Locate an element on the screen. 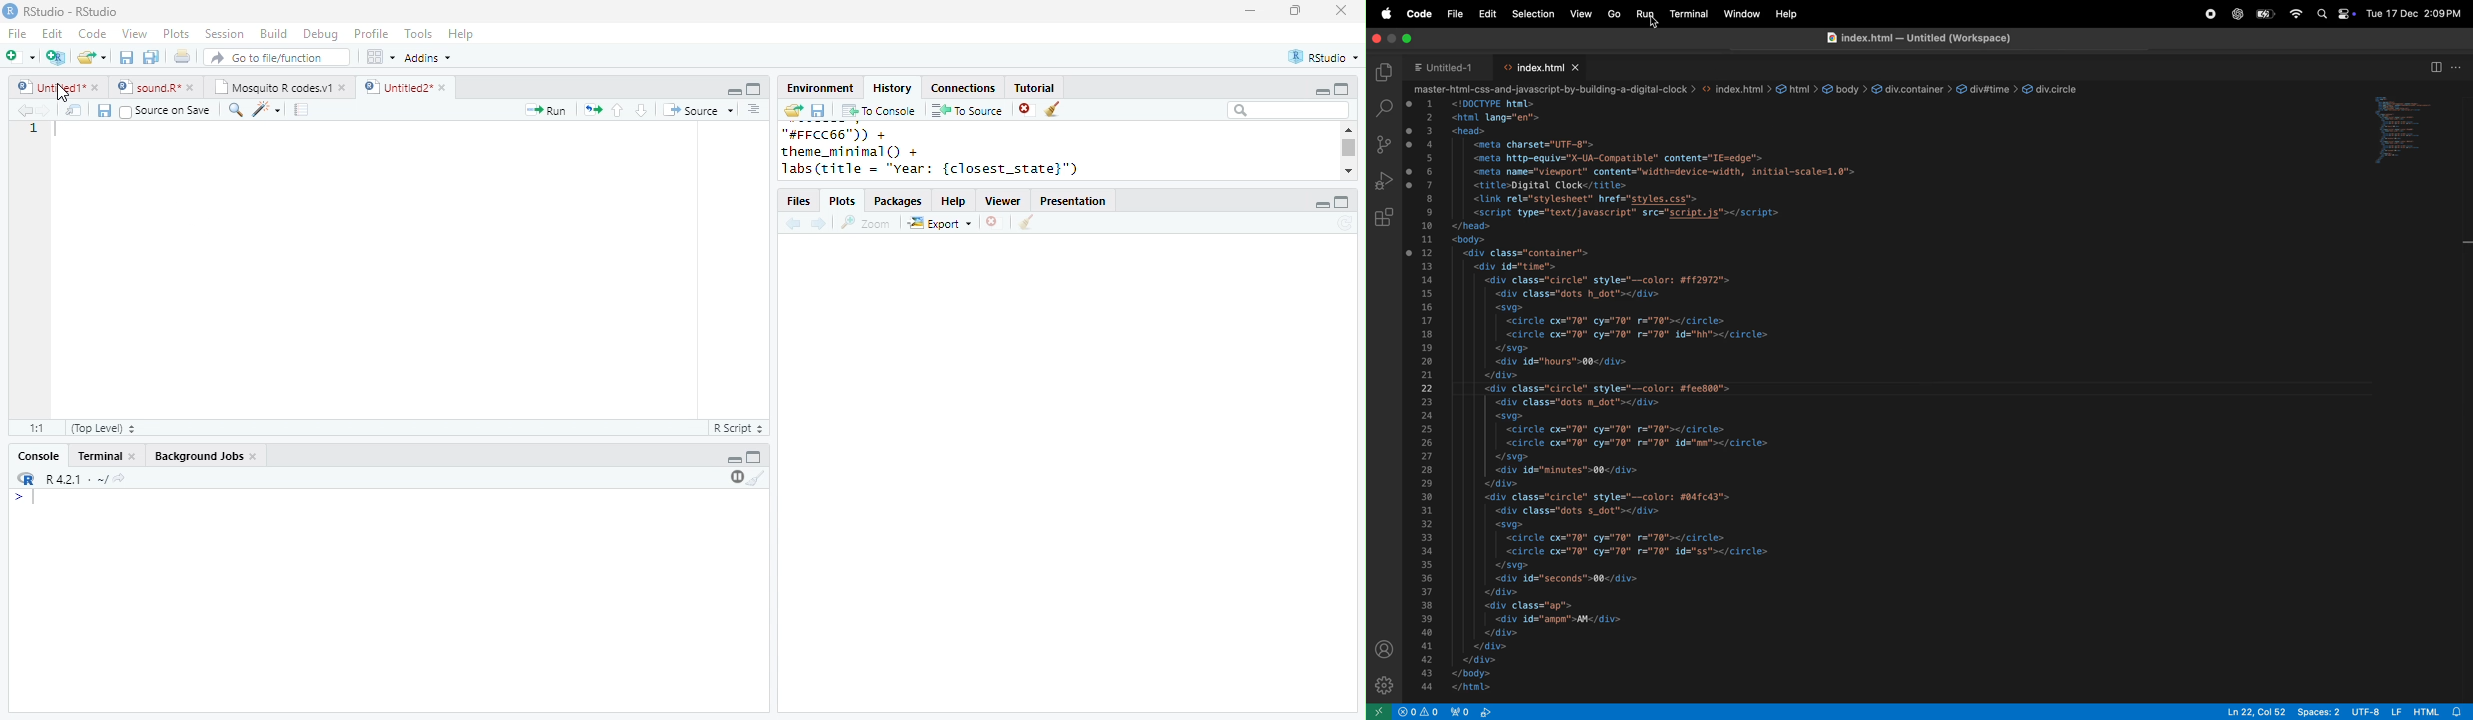  Tools is located at coordinates (418, 33).